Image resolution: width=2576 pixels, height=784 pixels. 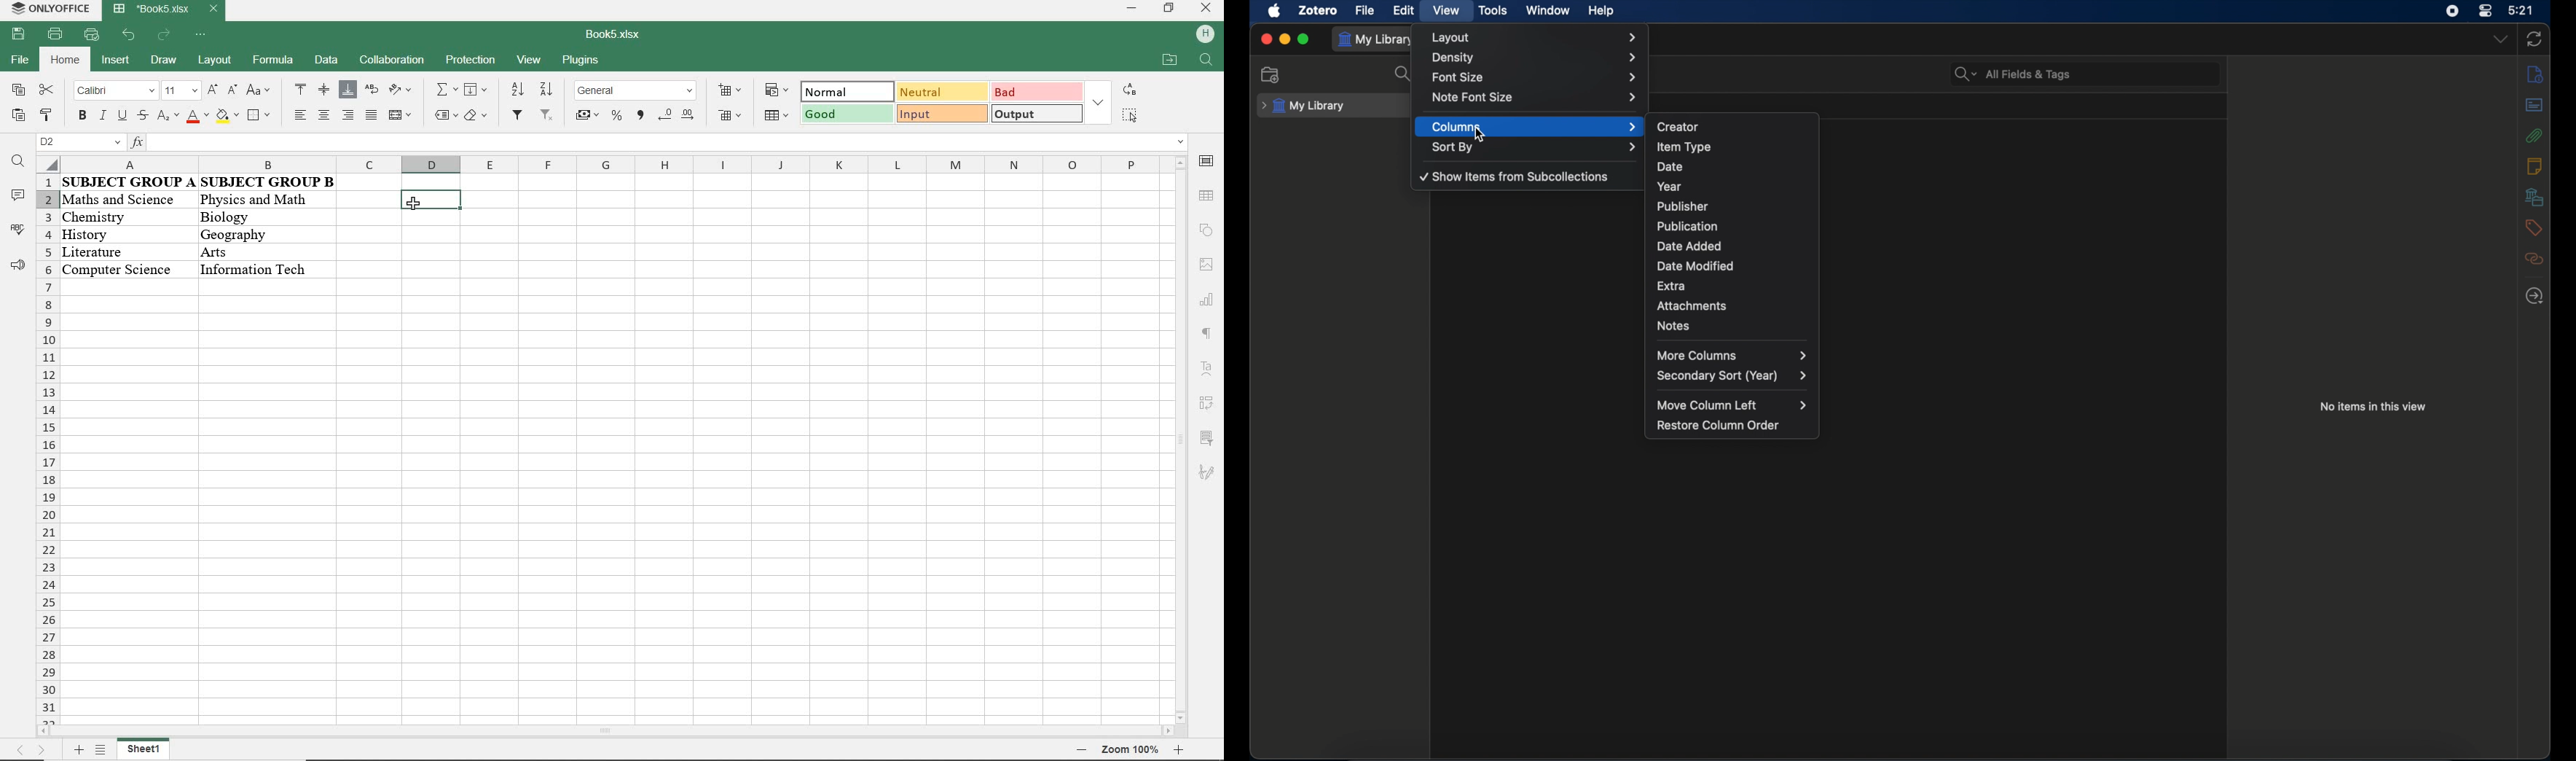 What do you see at coordinates (91, 35) in the screenshot?
I see `customize quick access toolbar` at bounding box center [91, 35].